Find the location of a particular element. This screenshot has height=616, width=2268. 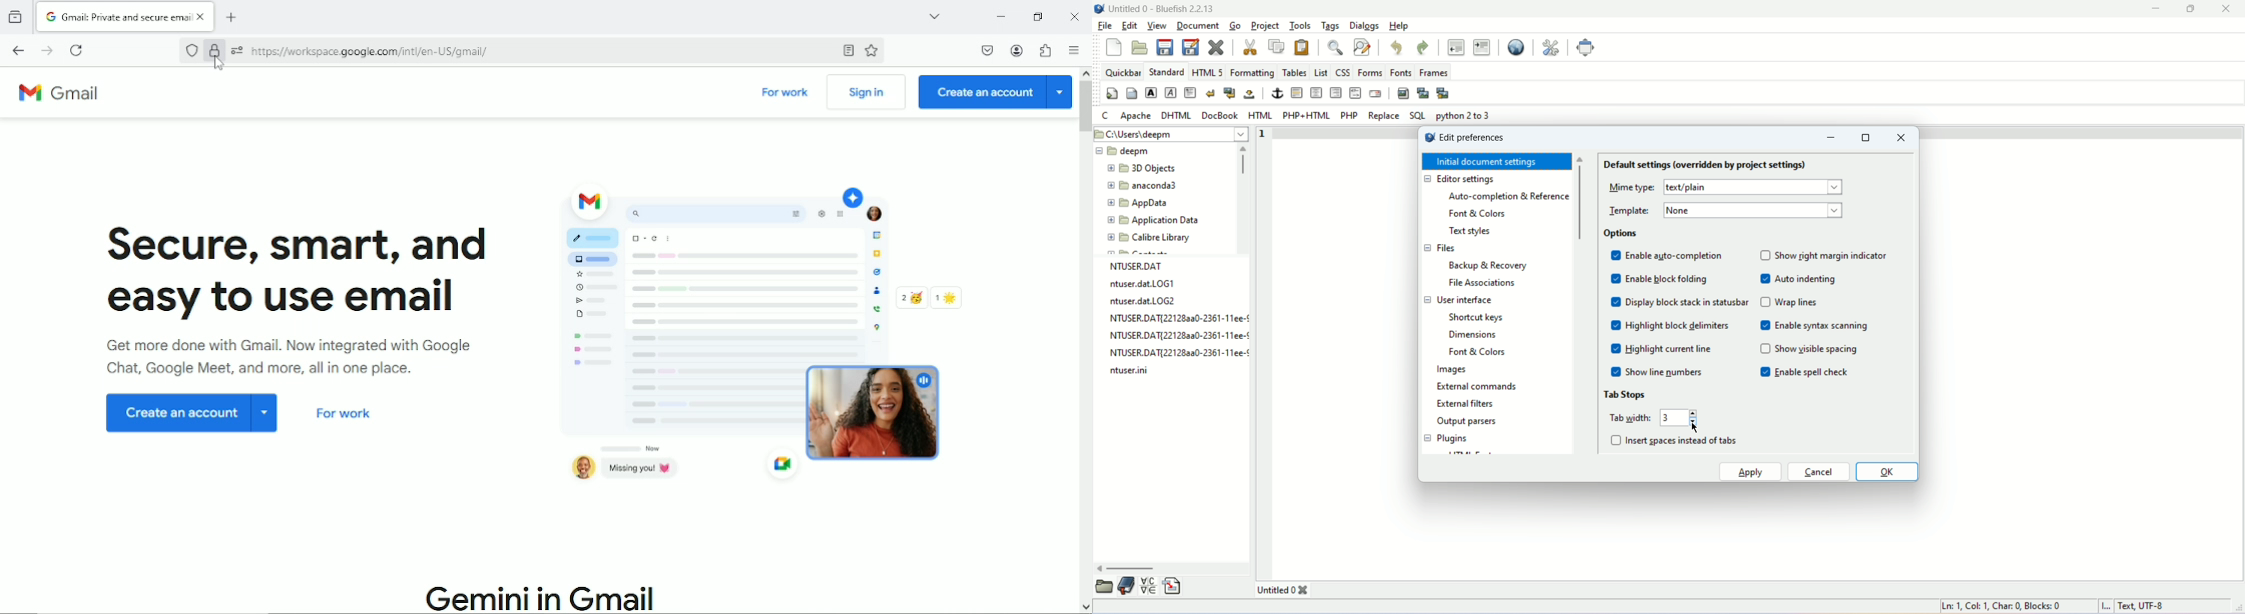

python 2 to 3 is located at coordinates (1467, 117).